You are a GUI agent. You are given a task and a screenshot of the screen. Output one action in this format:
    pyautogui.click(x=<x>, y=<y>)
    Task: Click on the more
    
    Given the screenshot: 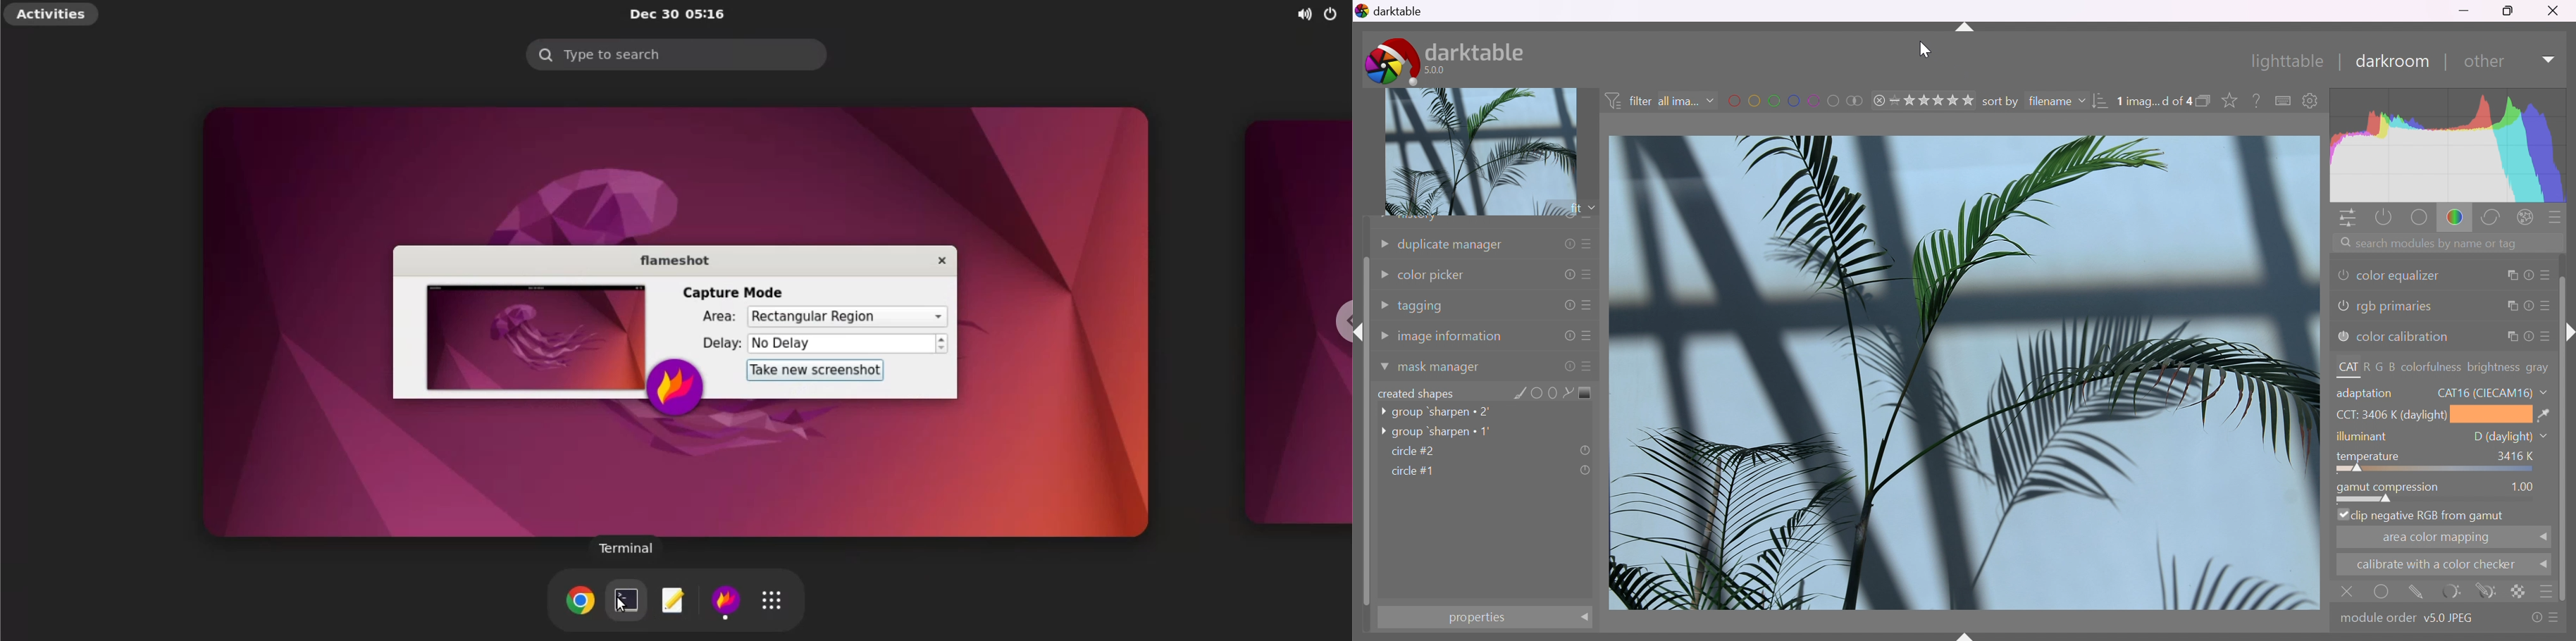 What is the action you would take?
    pyautogui.click(x=1964, y=27)
    